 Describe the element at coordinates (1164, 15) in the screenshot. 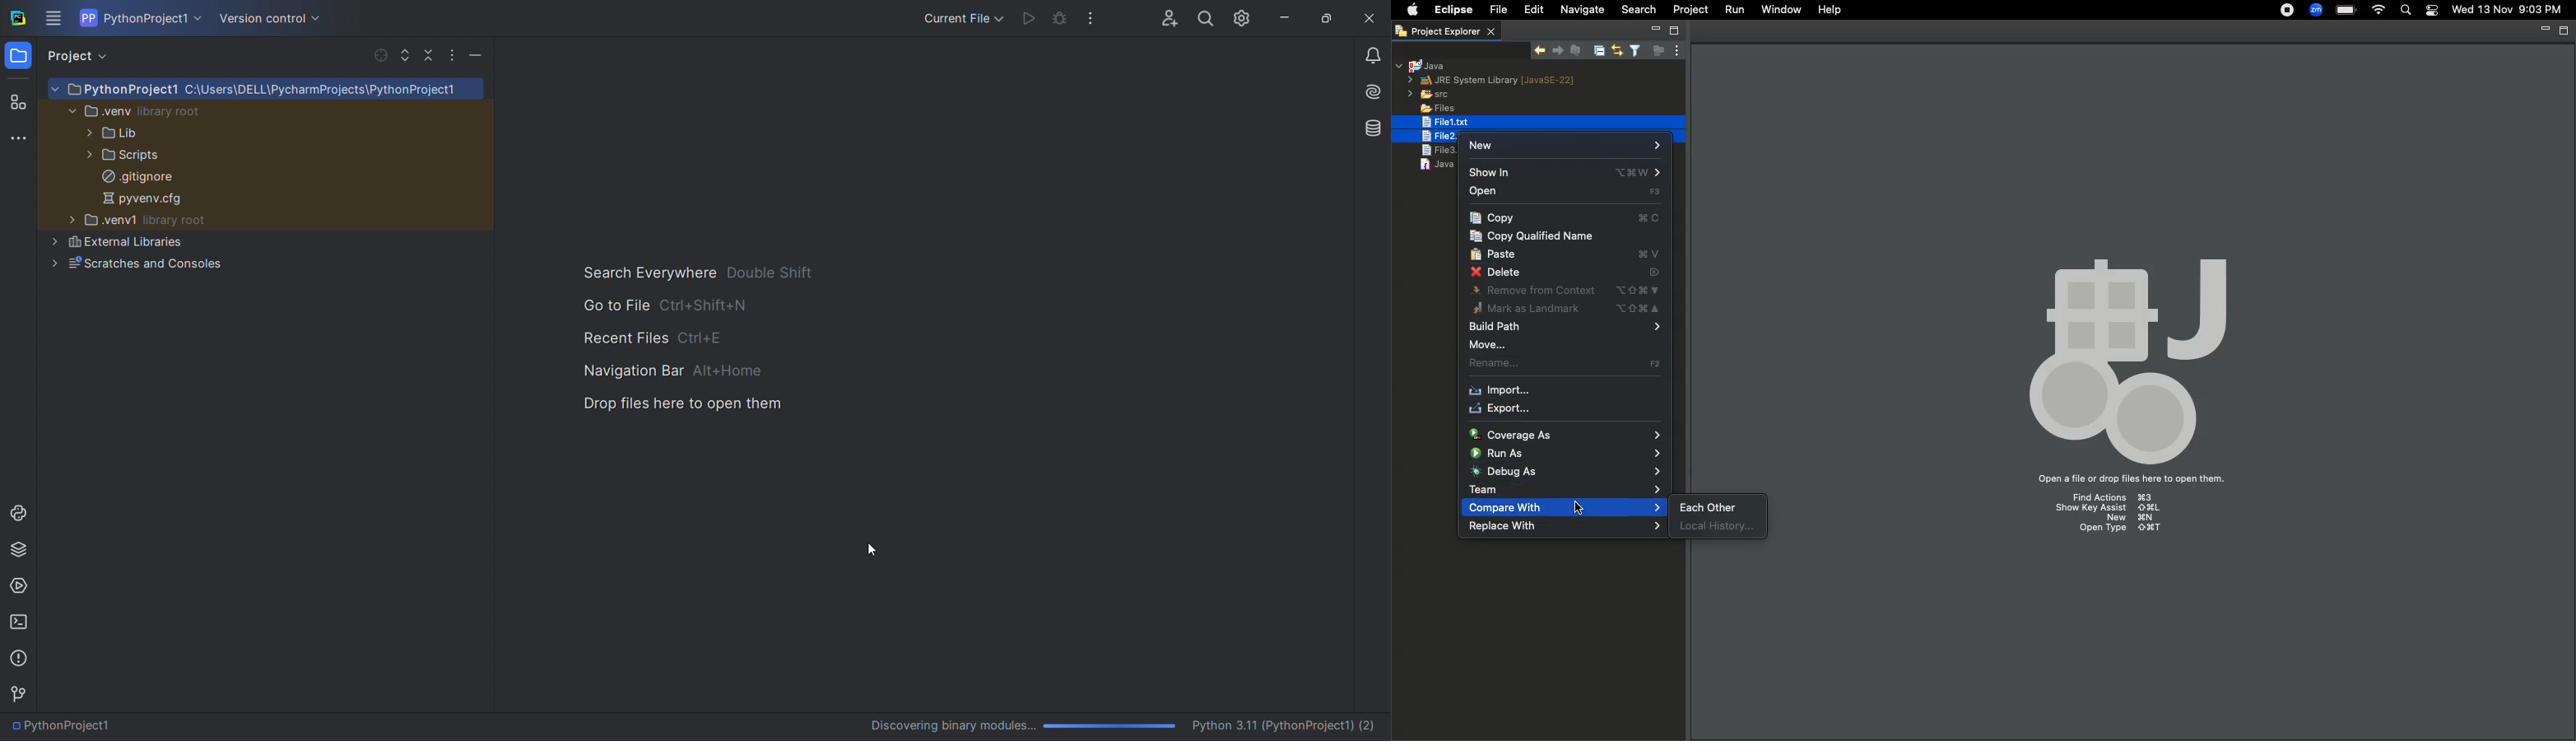

I see `collab` at that location.